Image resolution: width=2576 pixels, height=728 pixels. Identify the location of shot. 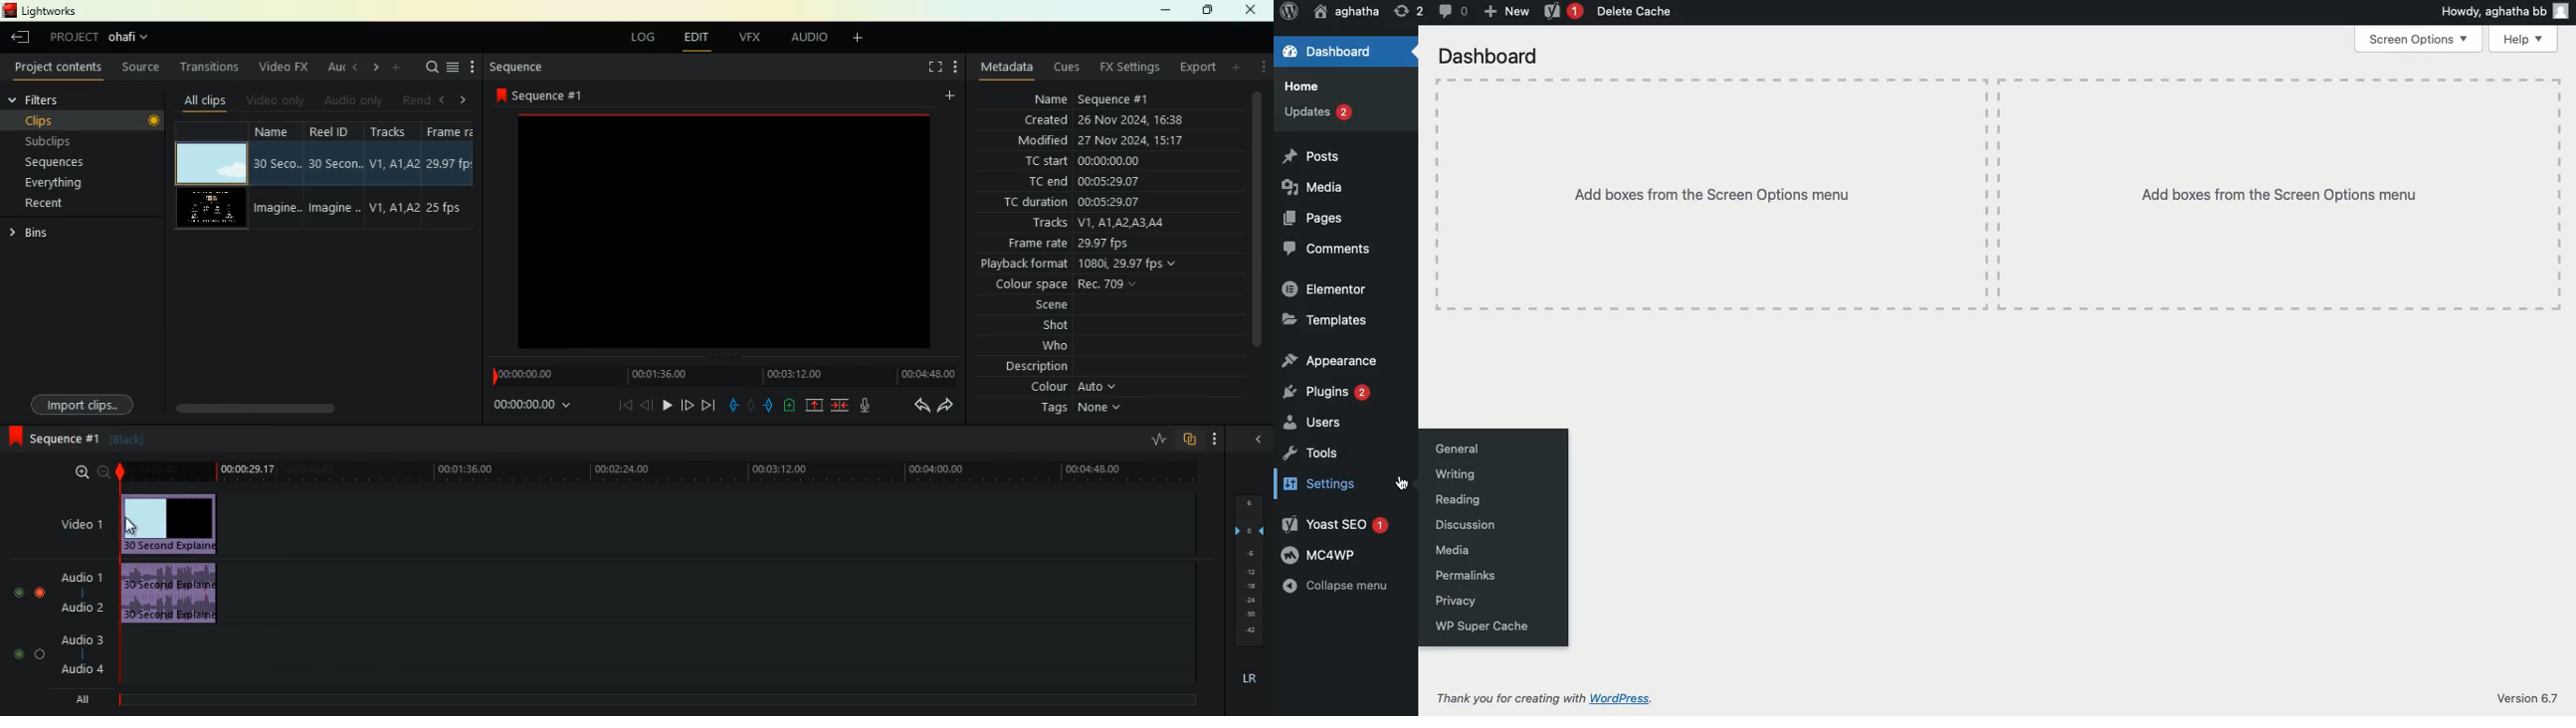
(1057, 327).